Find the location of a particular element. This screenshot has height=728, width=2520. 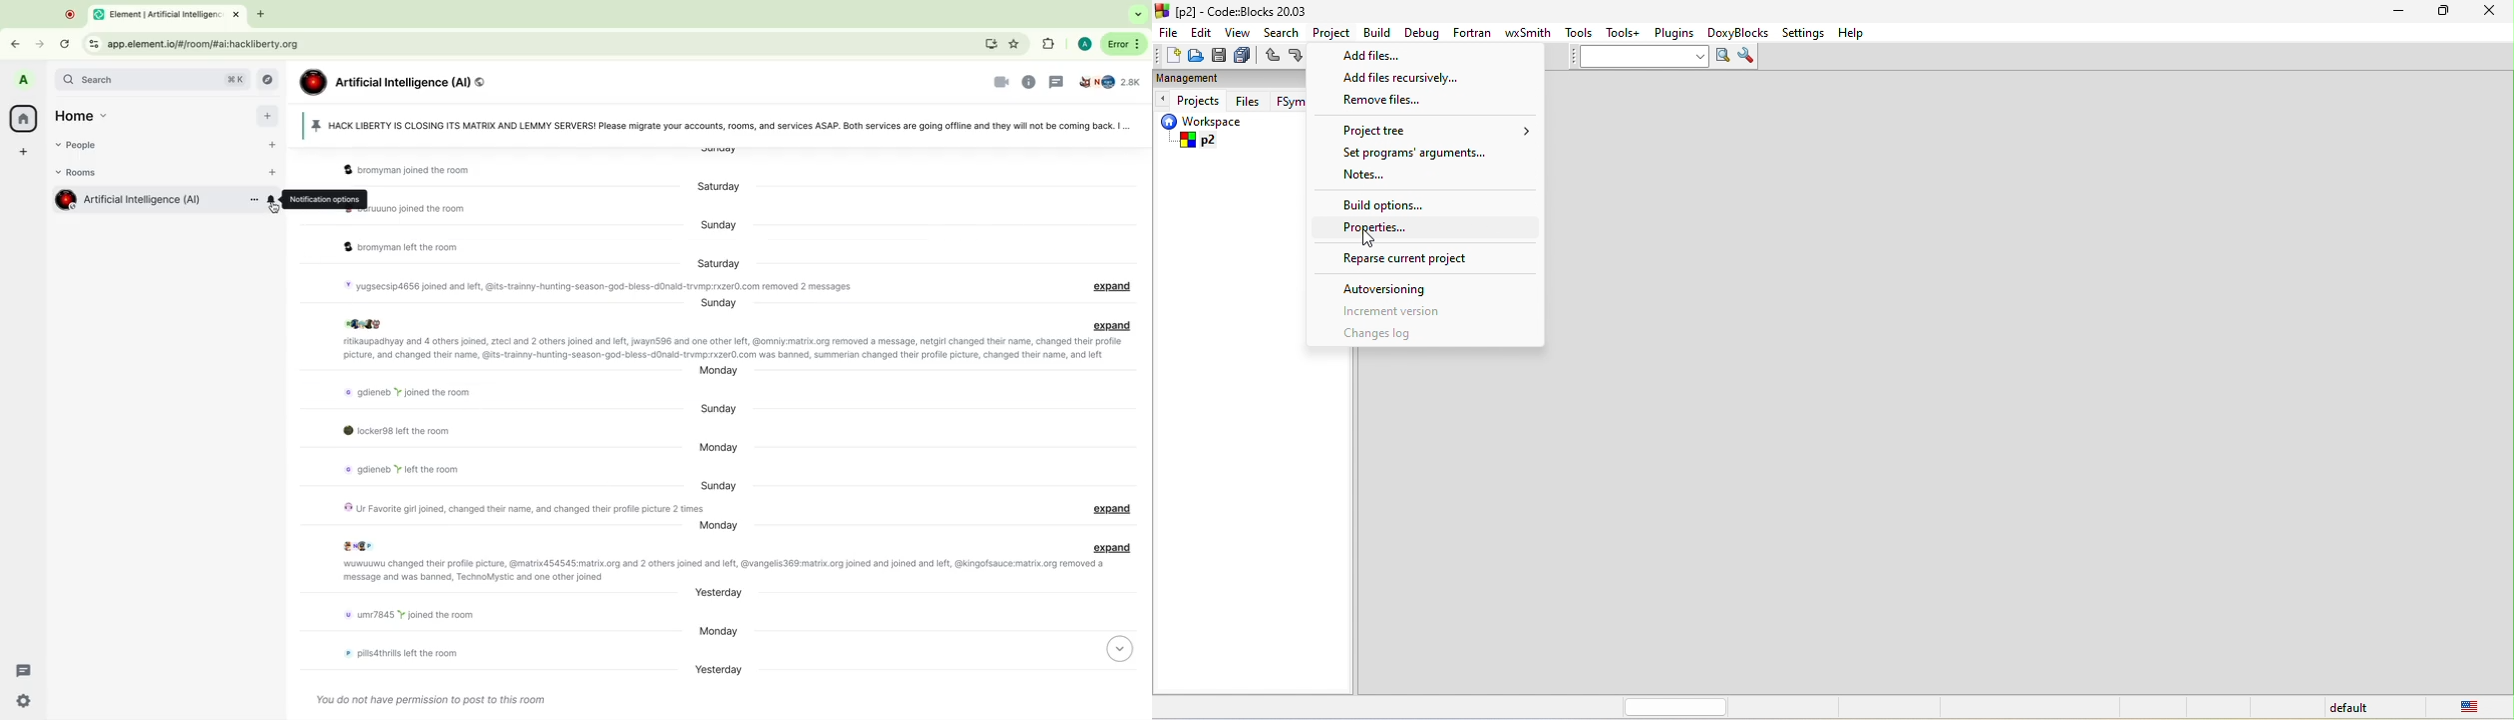

Group name is located at coordinates (400, 81).